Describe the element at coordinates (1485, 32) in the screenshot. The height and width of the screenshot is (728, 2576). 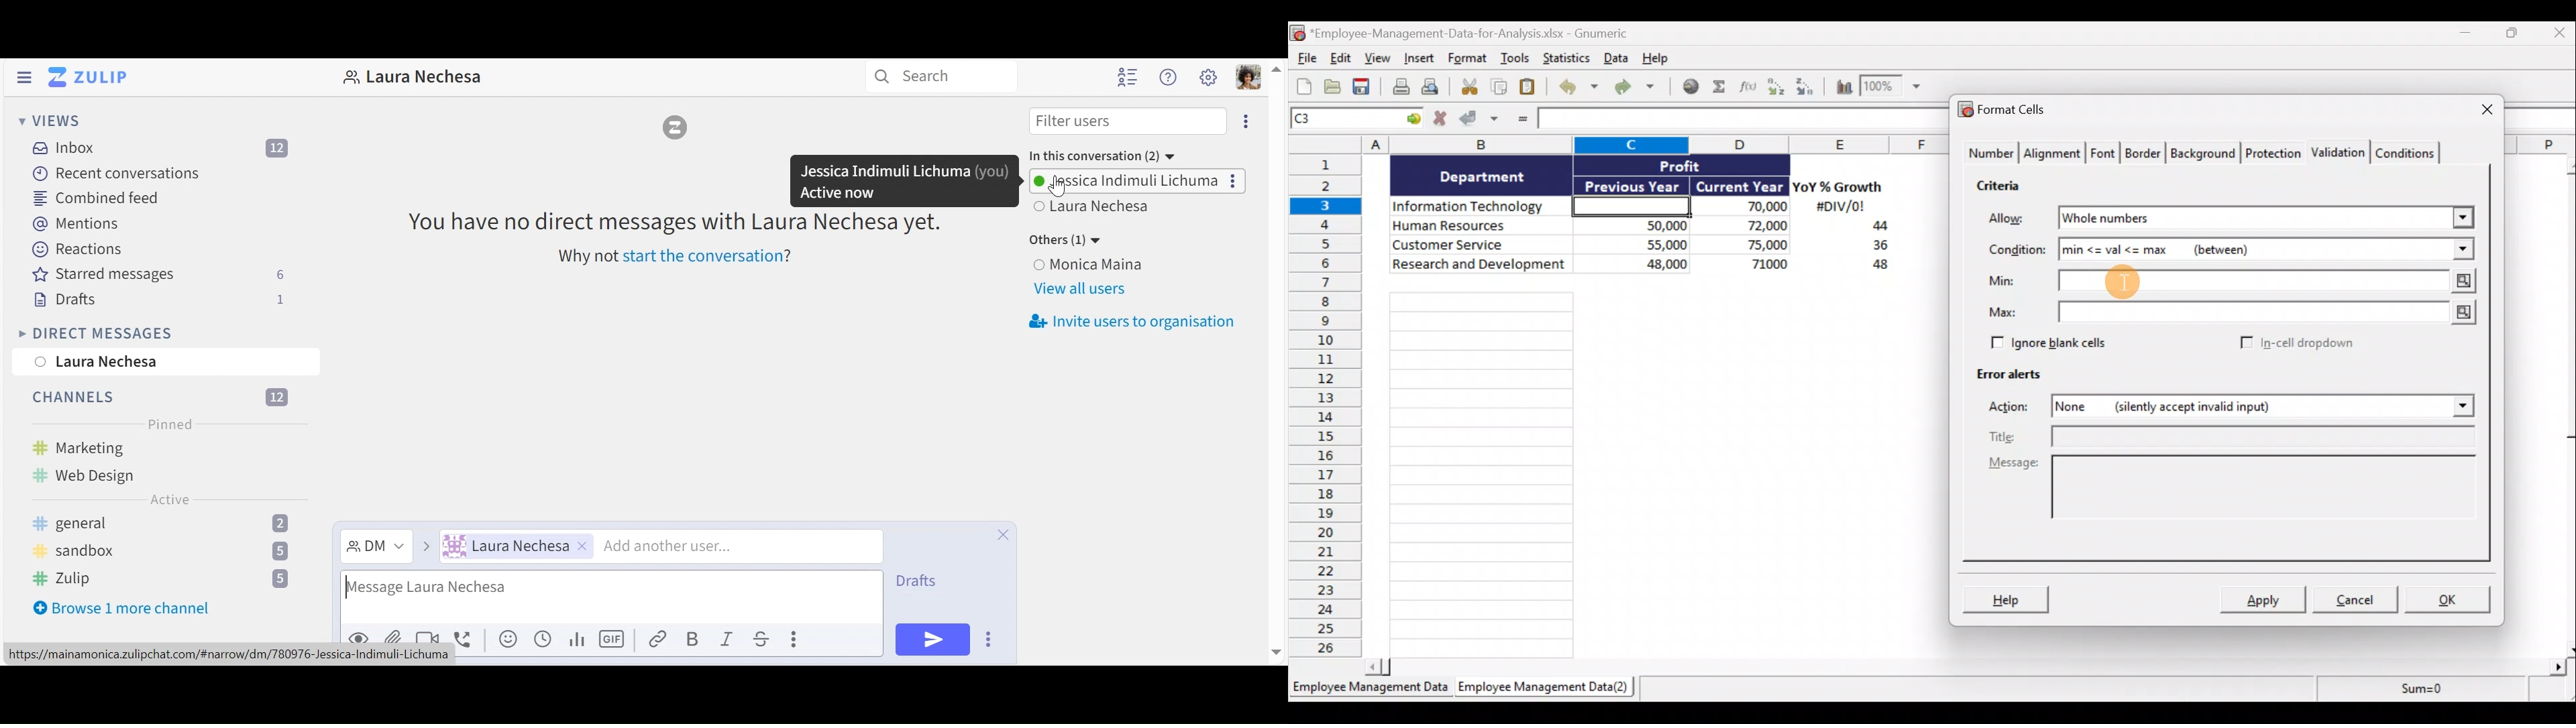
I see `*Employee-Management-Data-for-Analysis.xlsx - Gnumeric` at that location.